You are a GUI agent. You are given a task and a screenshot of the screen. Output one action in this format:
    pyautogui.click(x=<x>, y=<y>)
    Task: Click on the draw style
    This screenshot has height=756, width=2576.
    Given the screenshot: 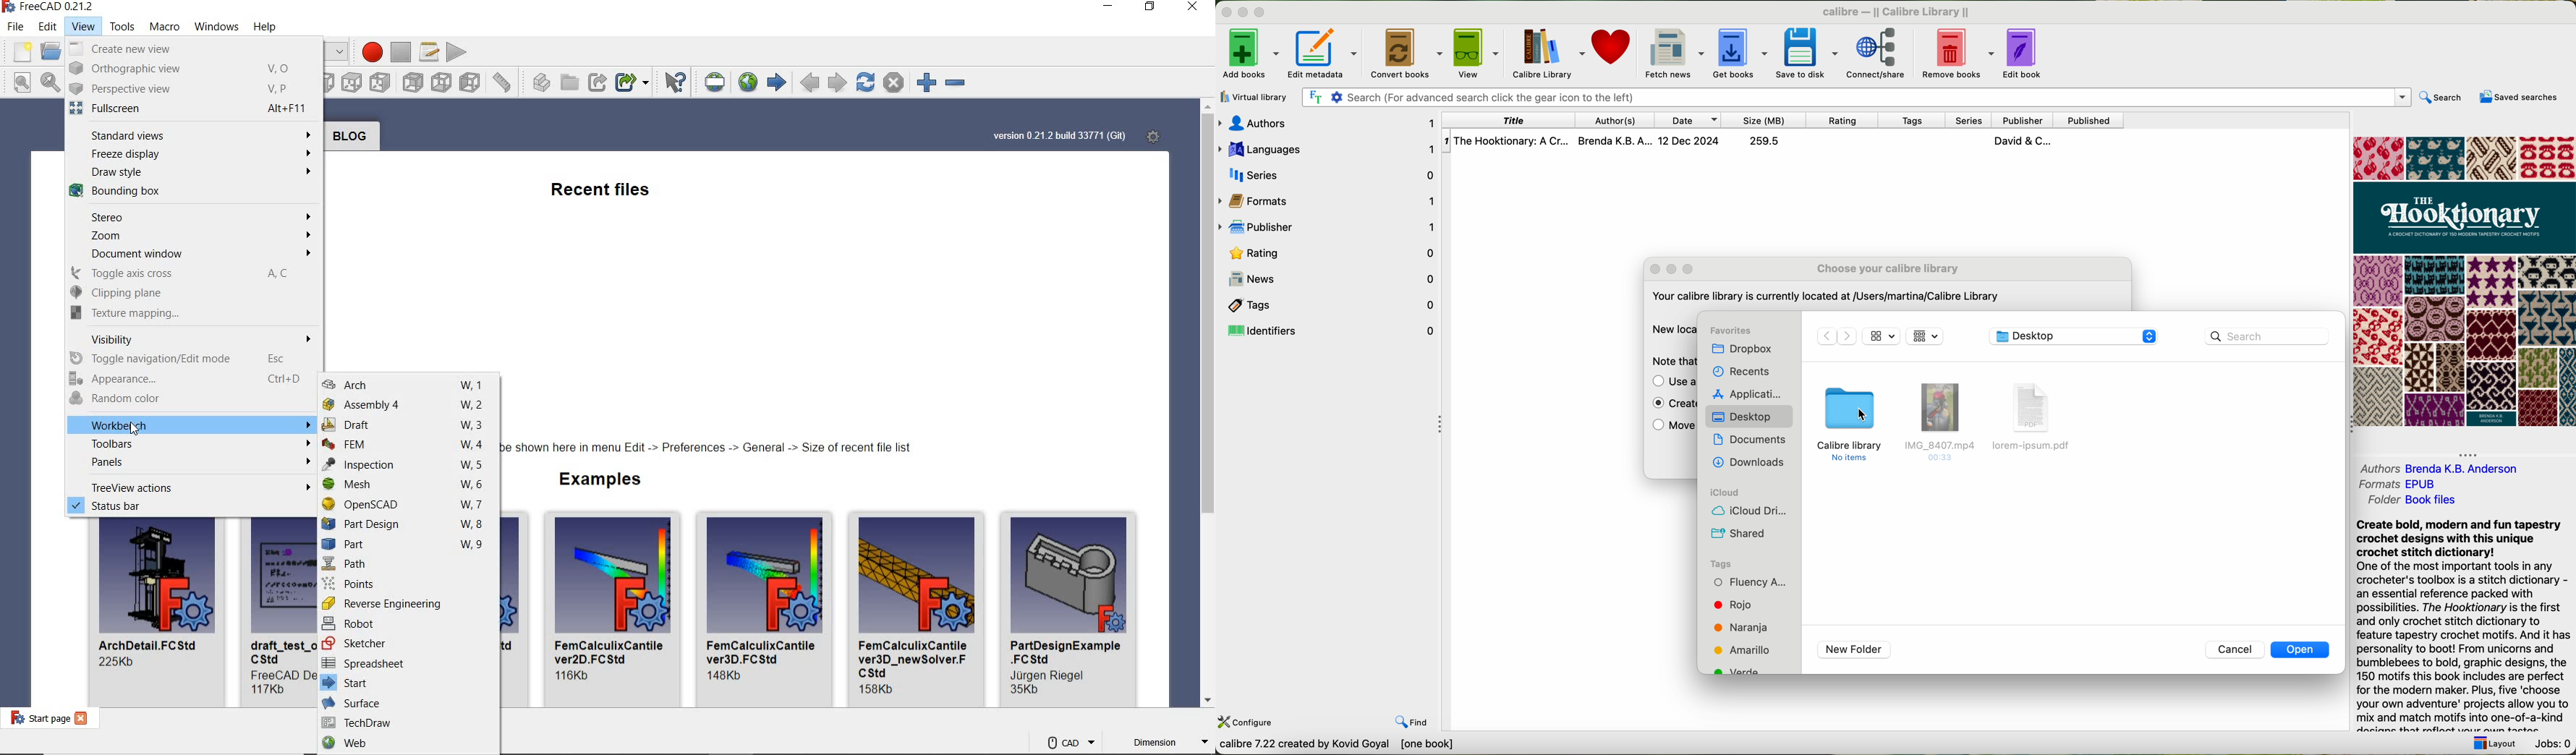 What is the action you would take?
    pyautogui.click(x=194, y=171)
    